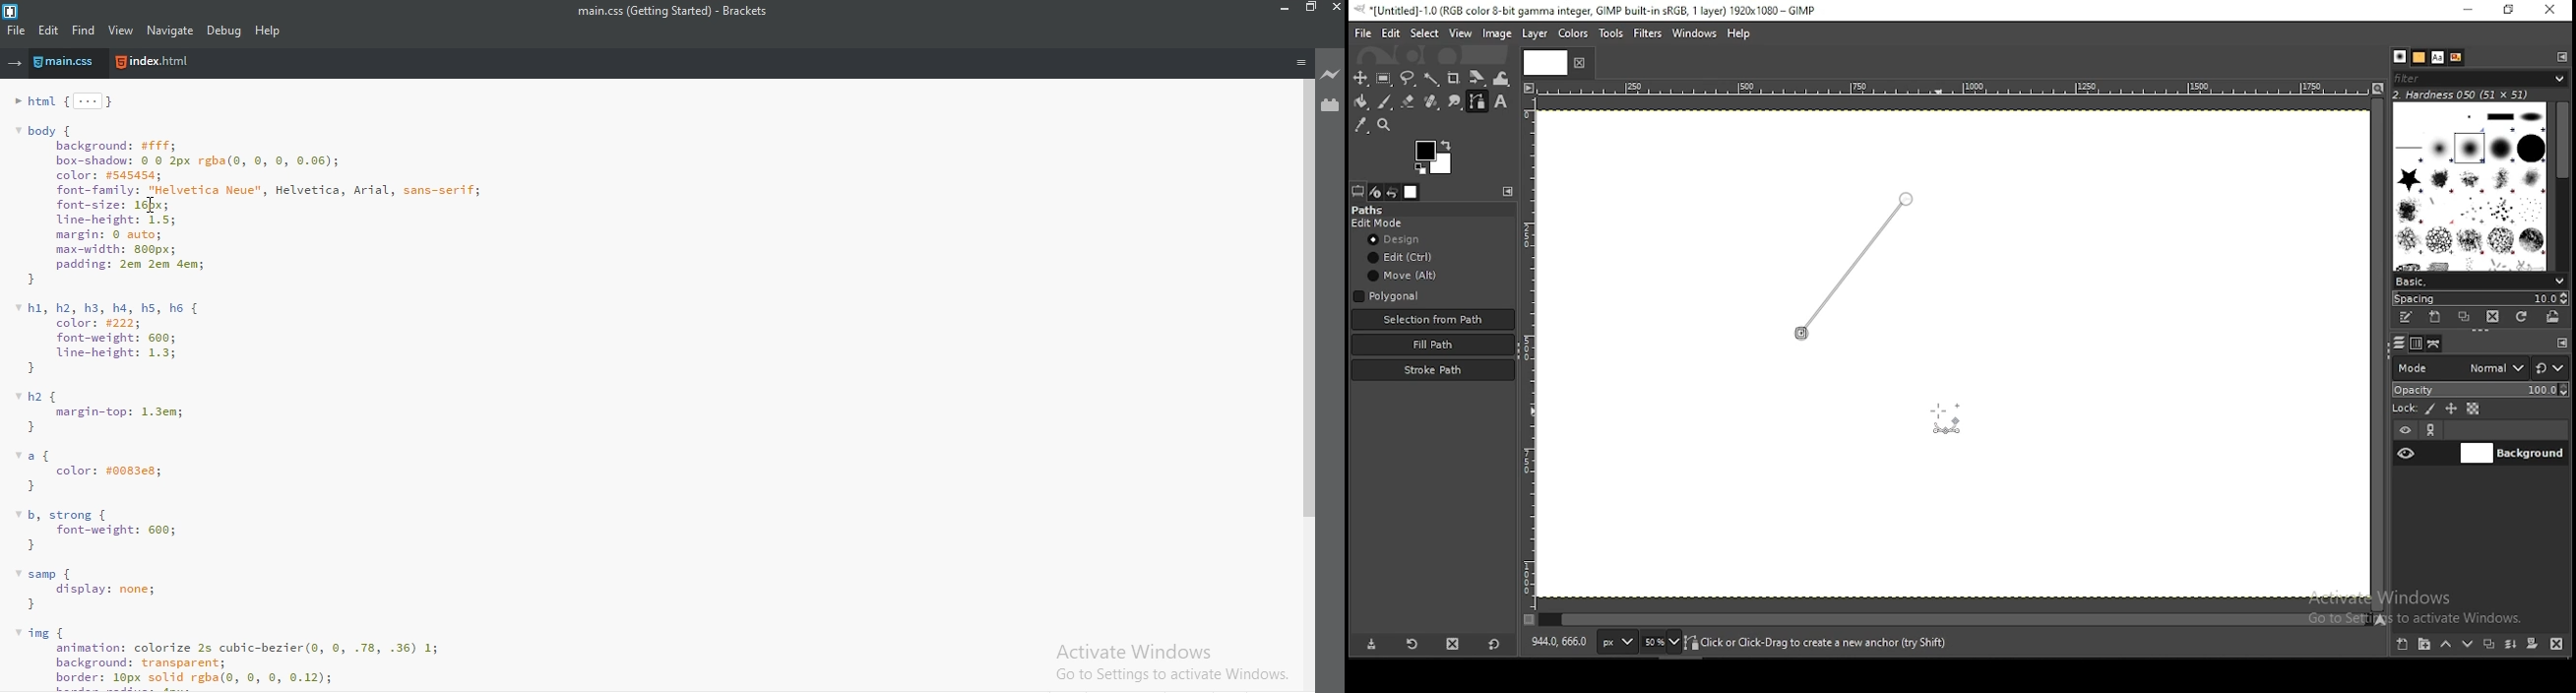 Image resolution: width=2576 pixels, height=700 pixels. Describe the element at coordinates (1455, 102) in the screenshot. I see `smudge tool` at that location.